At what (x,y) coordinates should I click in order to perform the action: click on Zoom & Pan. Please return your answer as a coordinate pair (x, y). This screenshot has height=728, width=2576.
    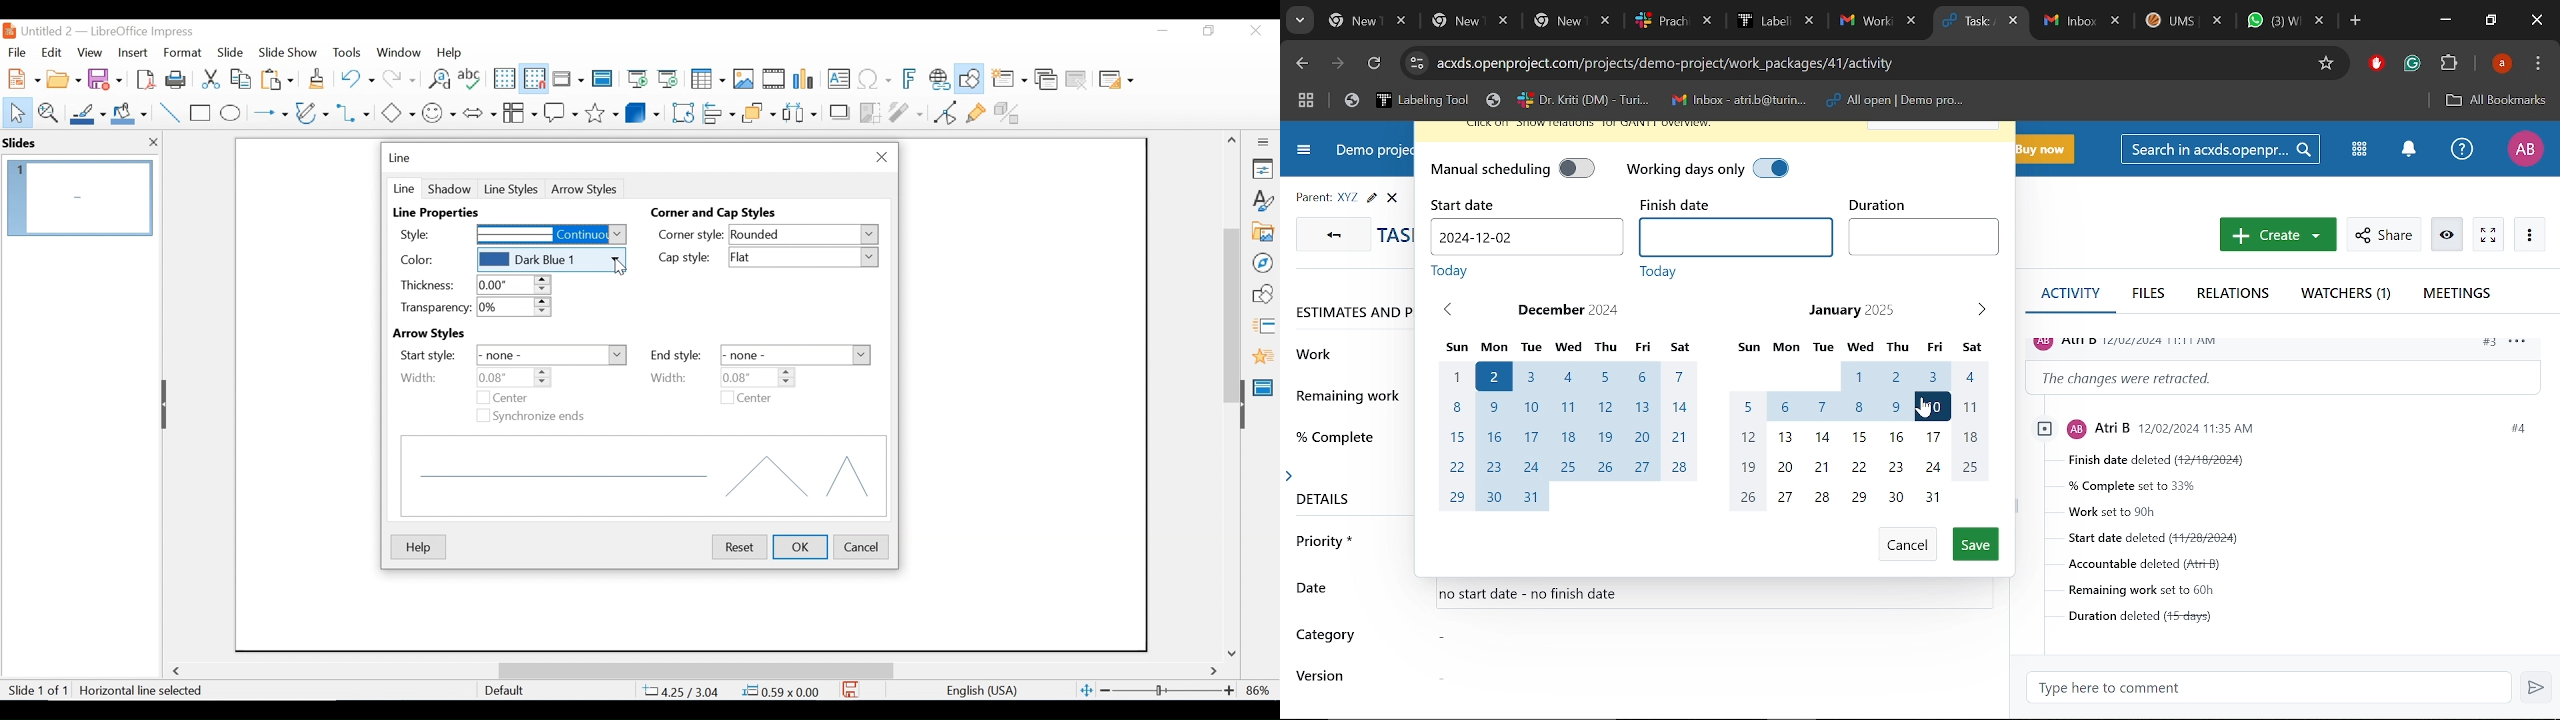
    Looking at the image, I should click on (47, 111).